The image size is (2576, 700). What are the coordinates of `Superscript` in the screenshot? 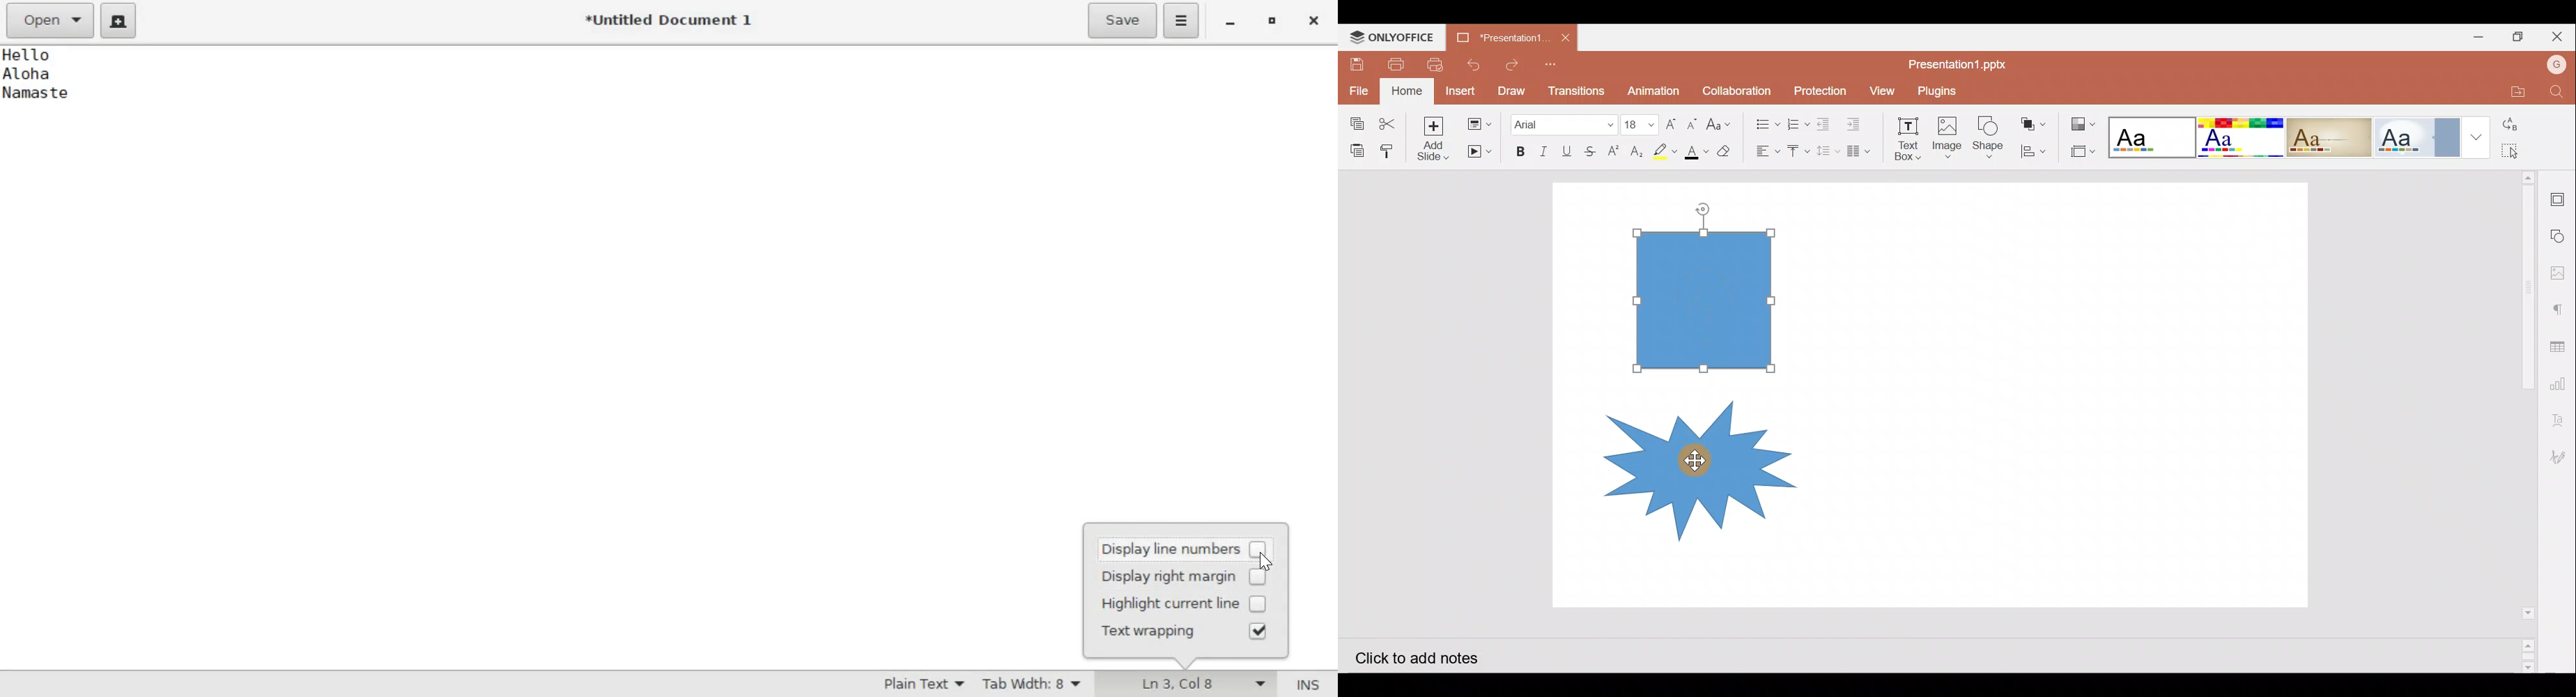 It's located at (1613, 152).